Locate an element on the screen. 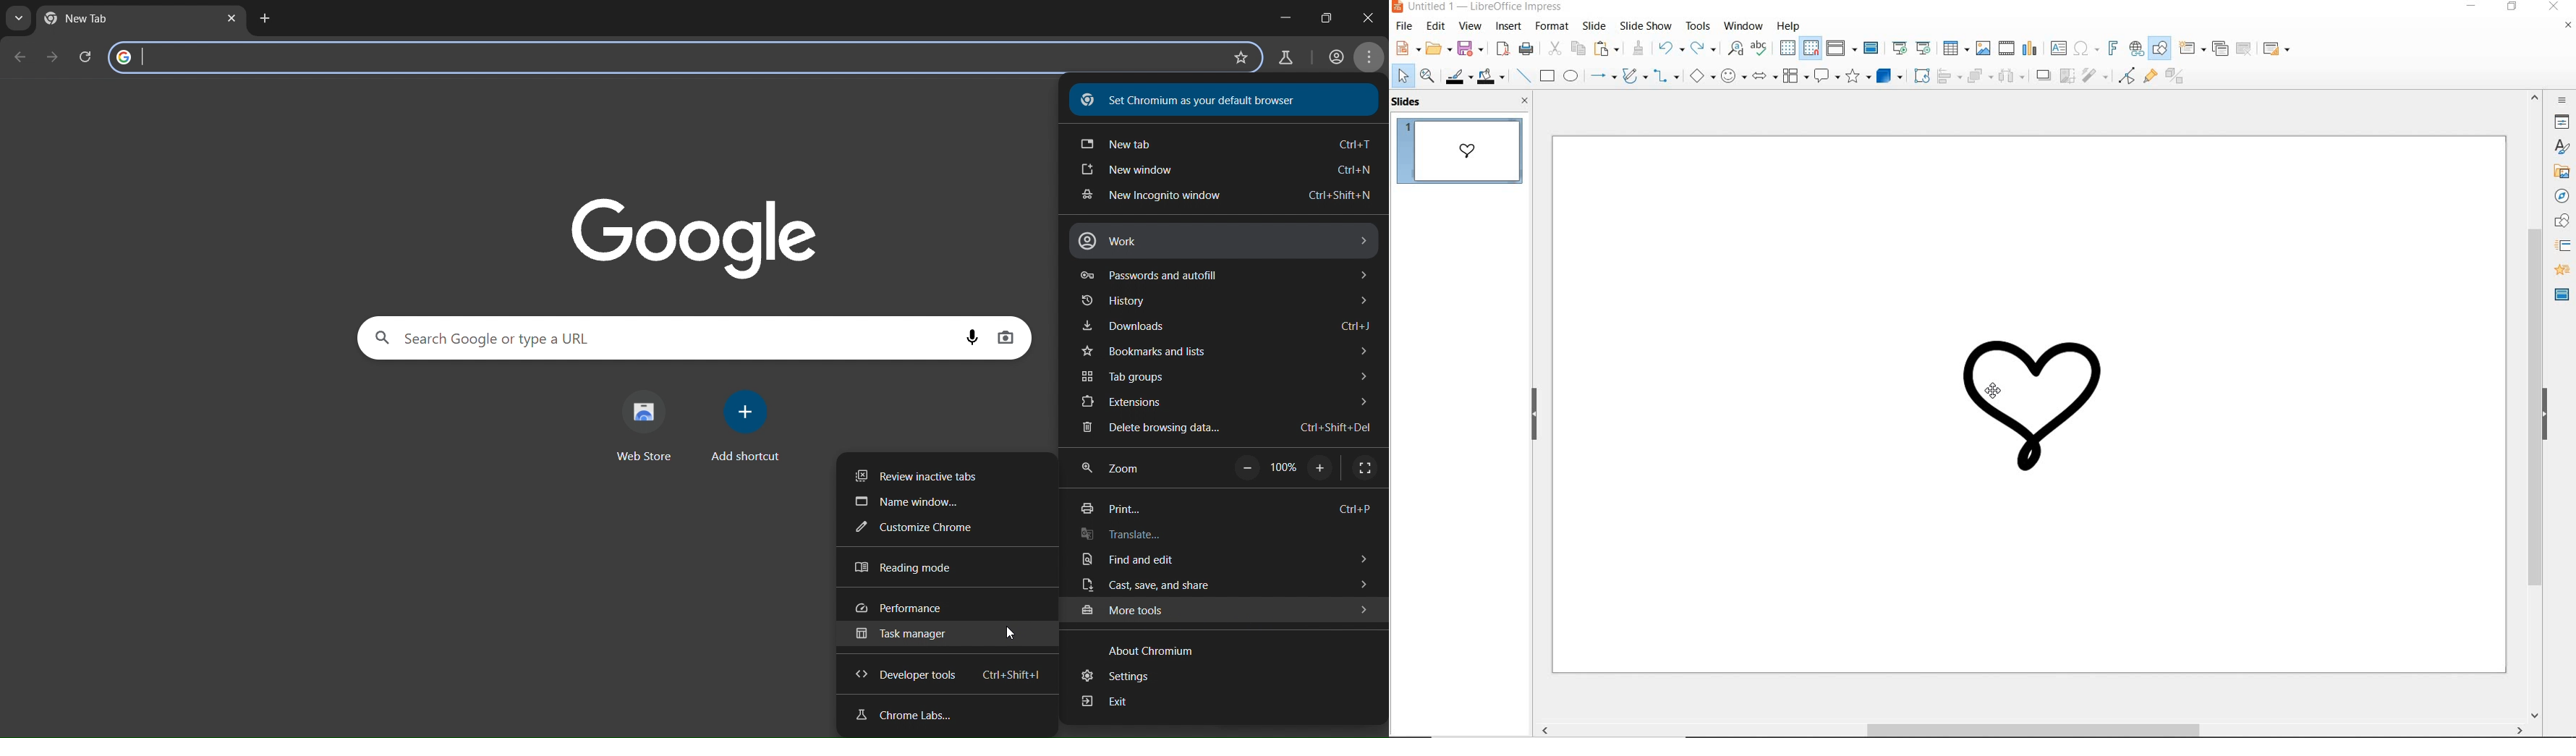  SIDEBAR SETTINGS is located at coordinates (2564, 100).